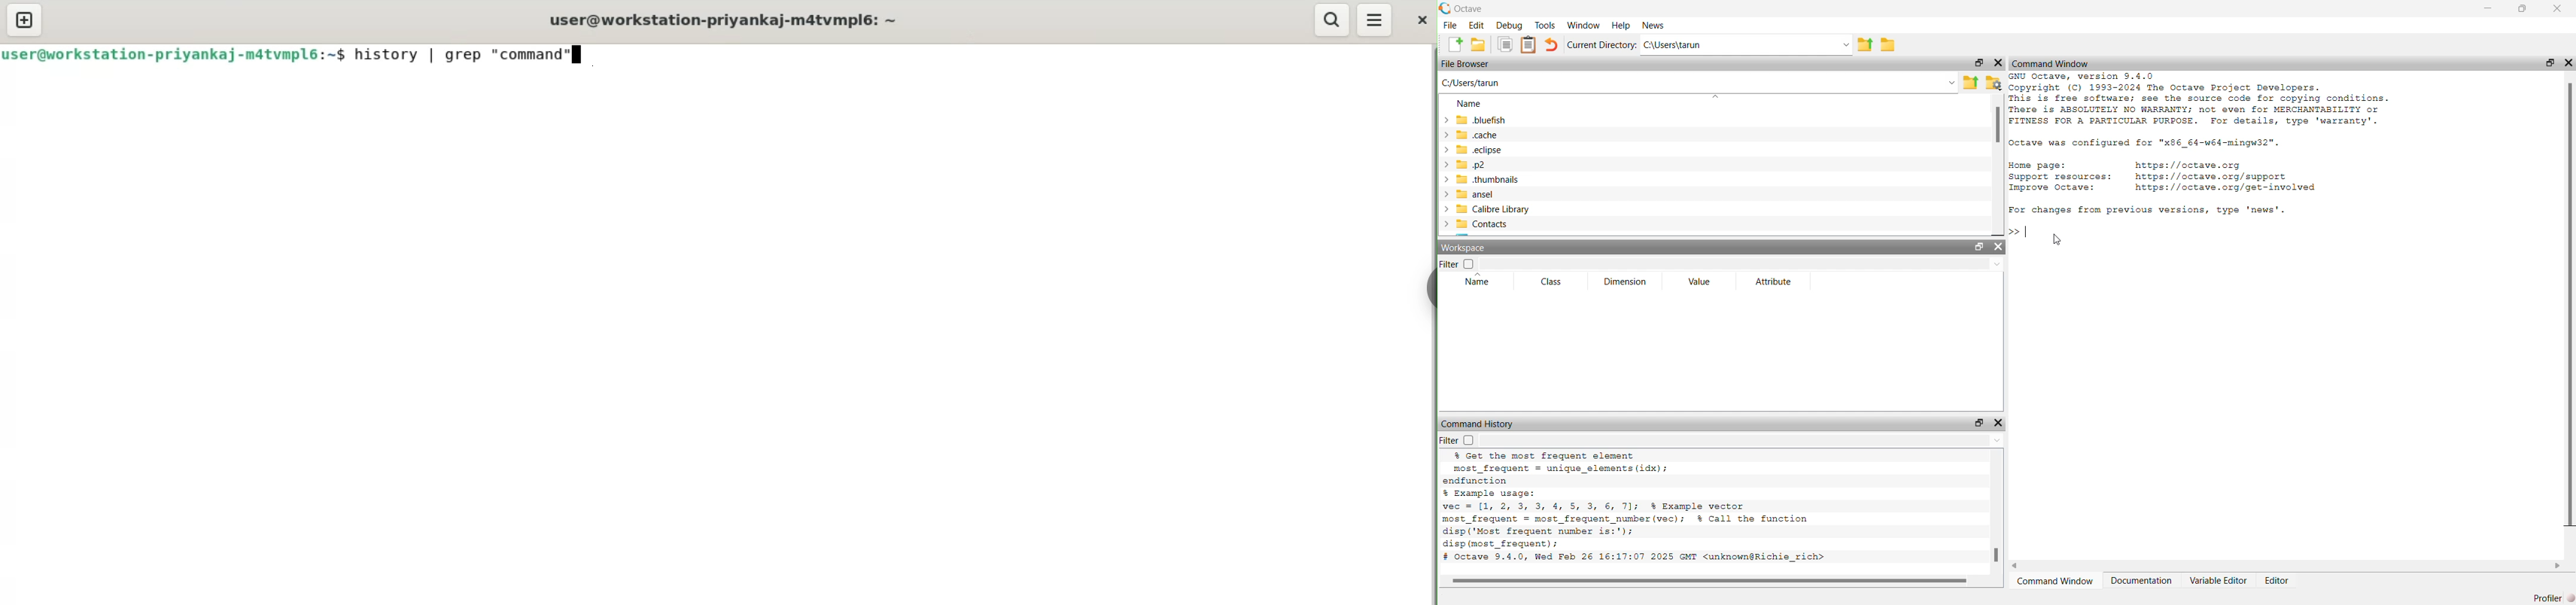 The height and width of the screenshot is (616, 2576). Describe the element at coordinates (1464, 247) in the screenshot. I see `Workspace` at that location.